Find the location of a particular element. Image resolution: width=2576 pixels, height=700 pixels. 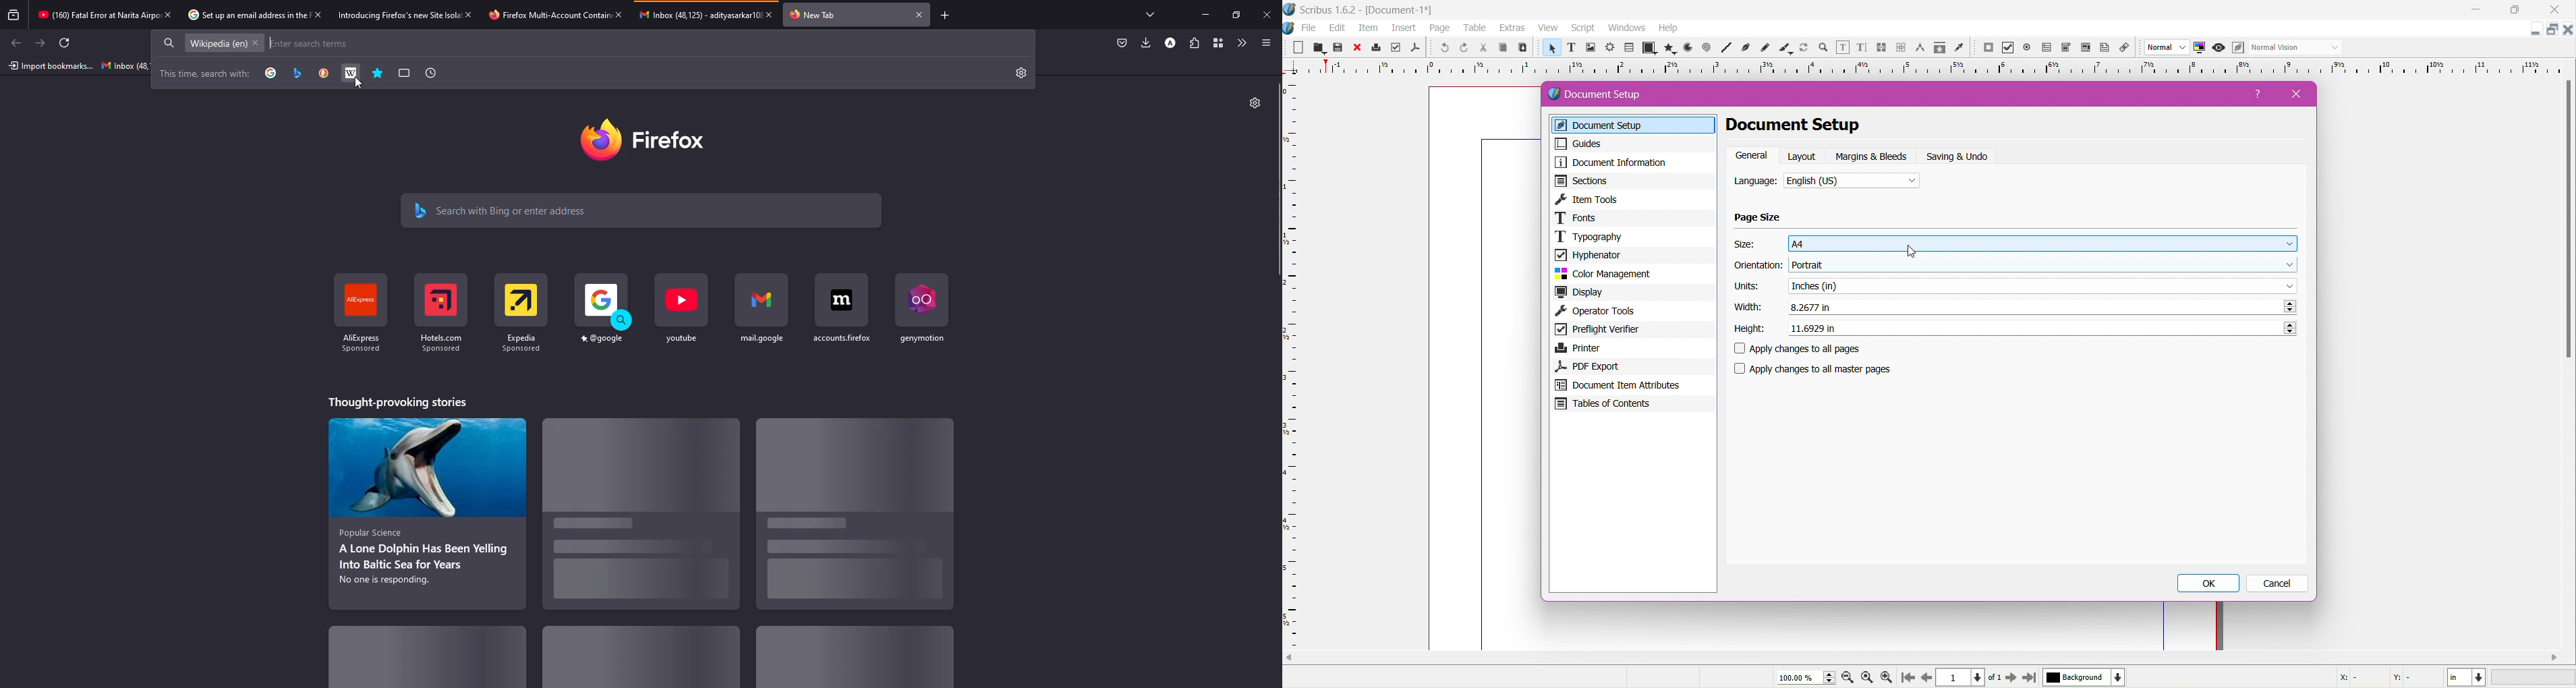

visual appearance of the display is located at coordinates (2295, 48).